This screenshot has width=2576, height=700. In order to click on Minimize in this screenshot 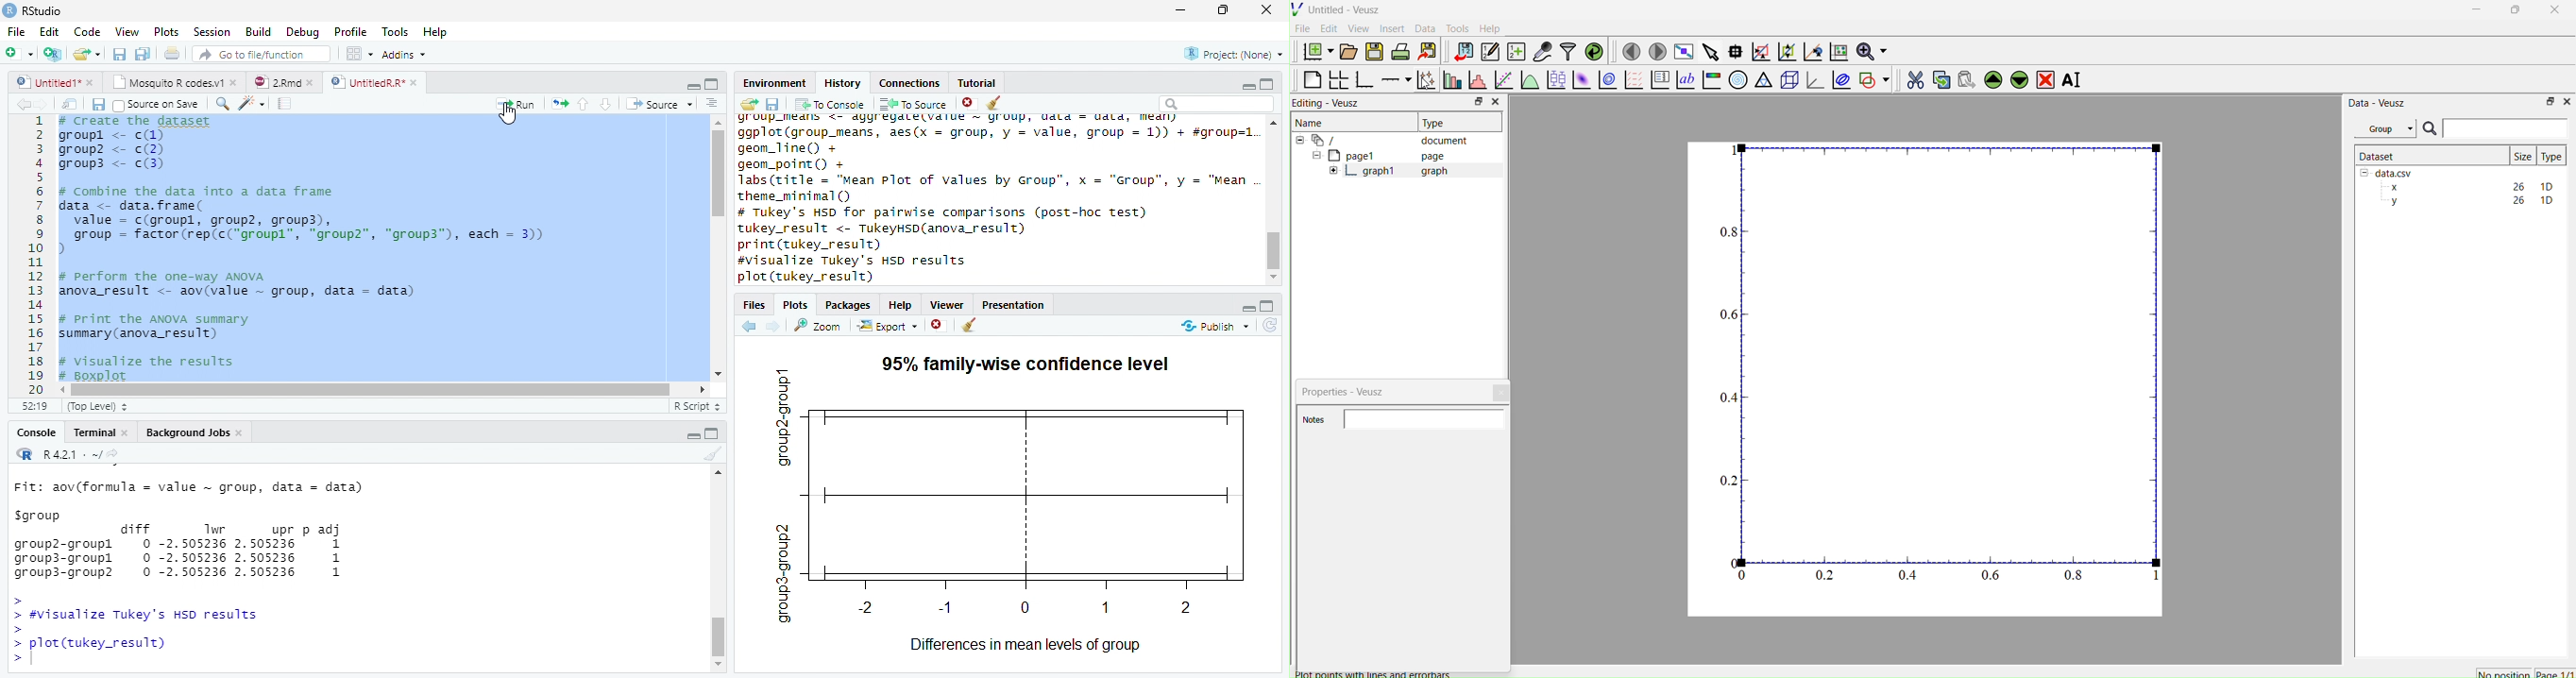, I will do `click(1181, 11)`.